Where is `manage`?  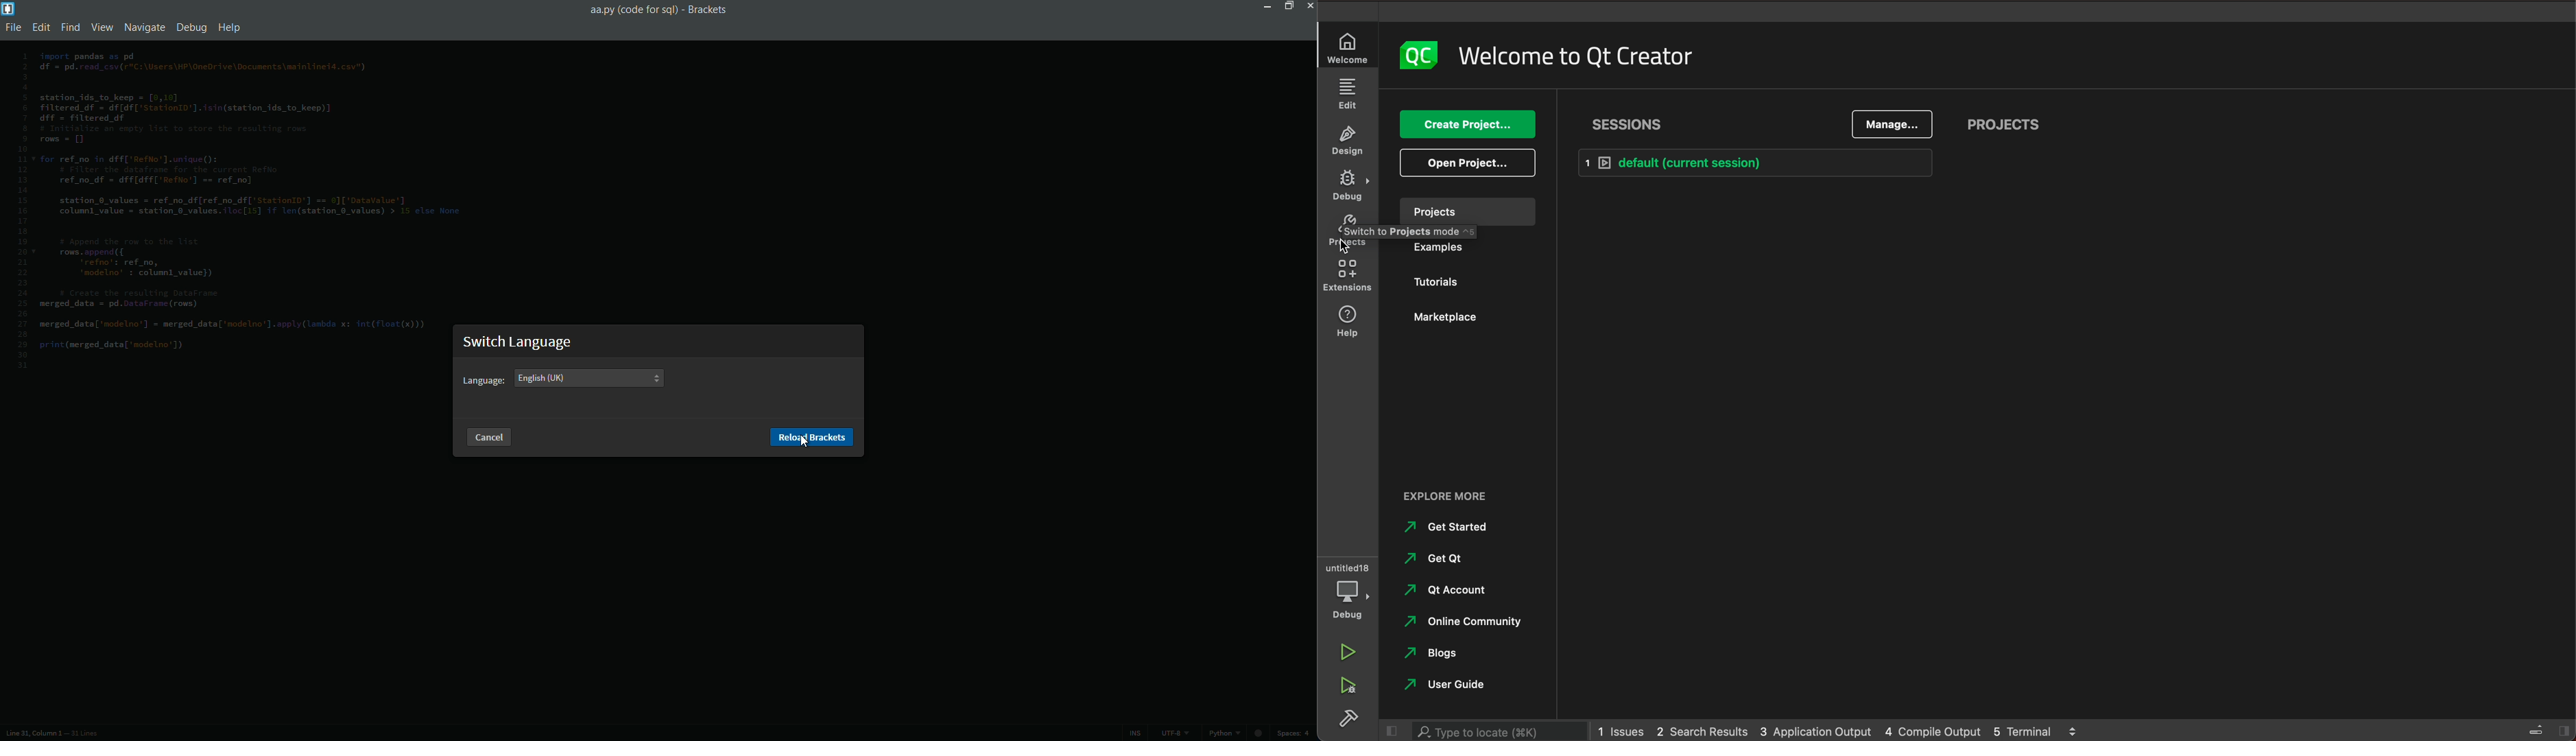
manage is located at coordinates (1897, 125).